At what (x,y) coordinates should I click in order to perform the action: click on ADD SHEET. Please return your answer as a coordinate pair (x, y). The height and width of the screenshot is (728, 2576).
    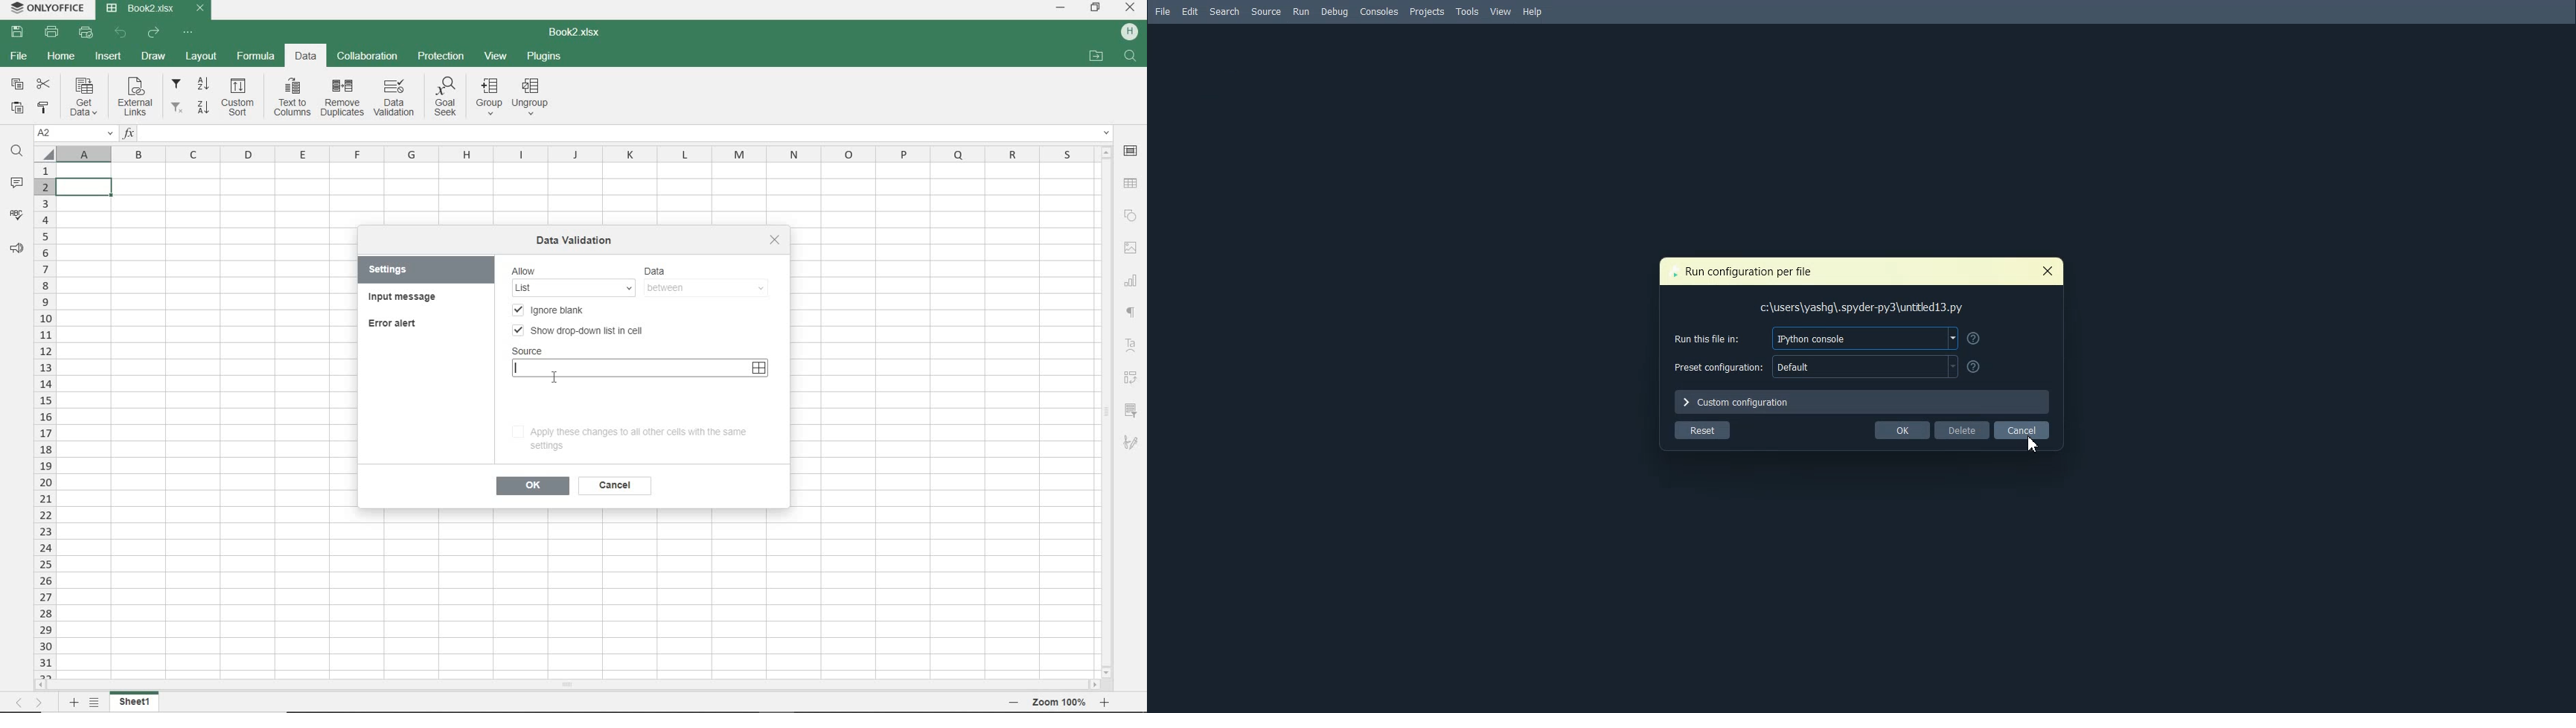
    Looking at the image, I should click on (74, 703).